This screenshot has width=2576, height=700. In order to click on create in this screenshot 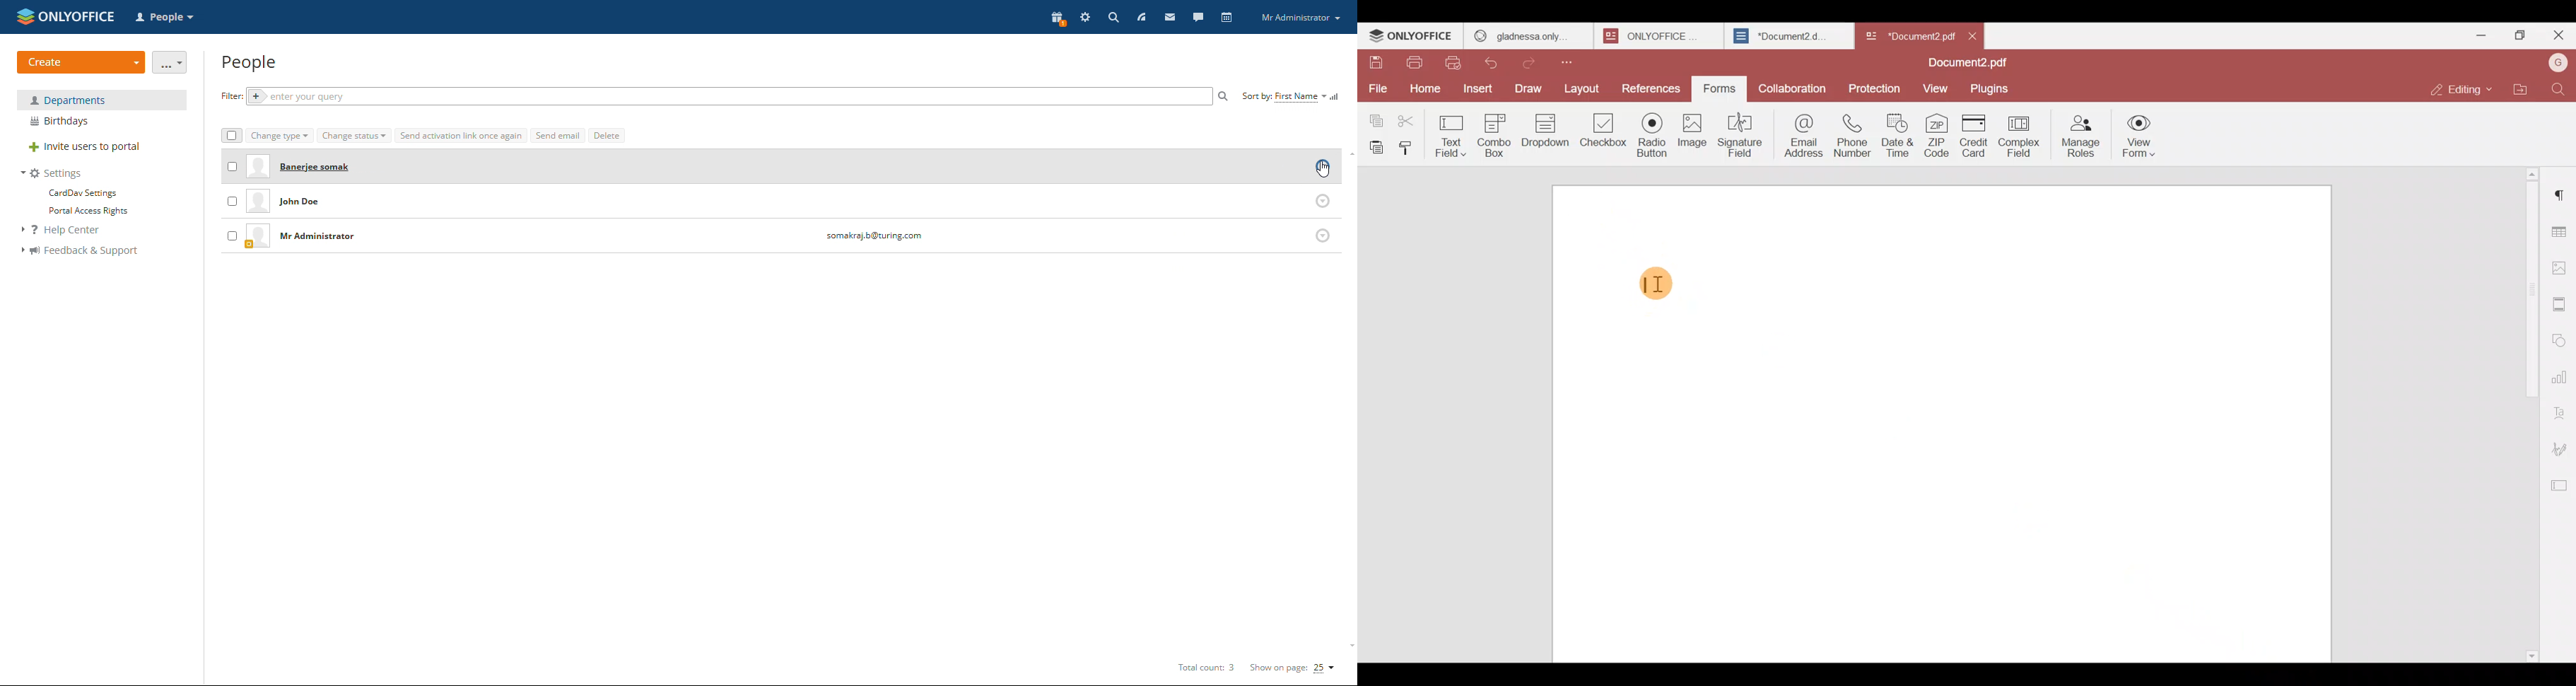, I will do `click(81, 62)`.